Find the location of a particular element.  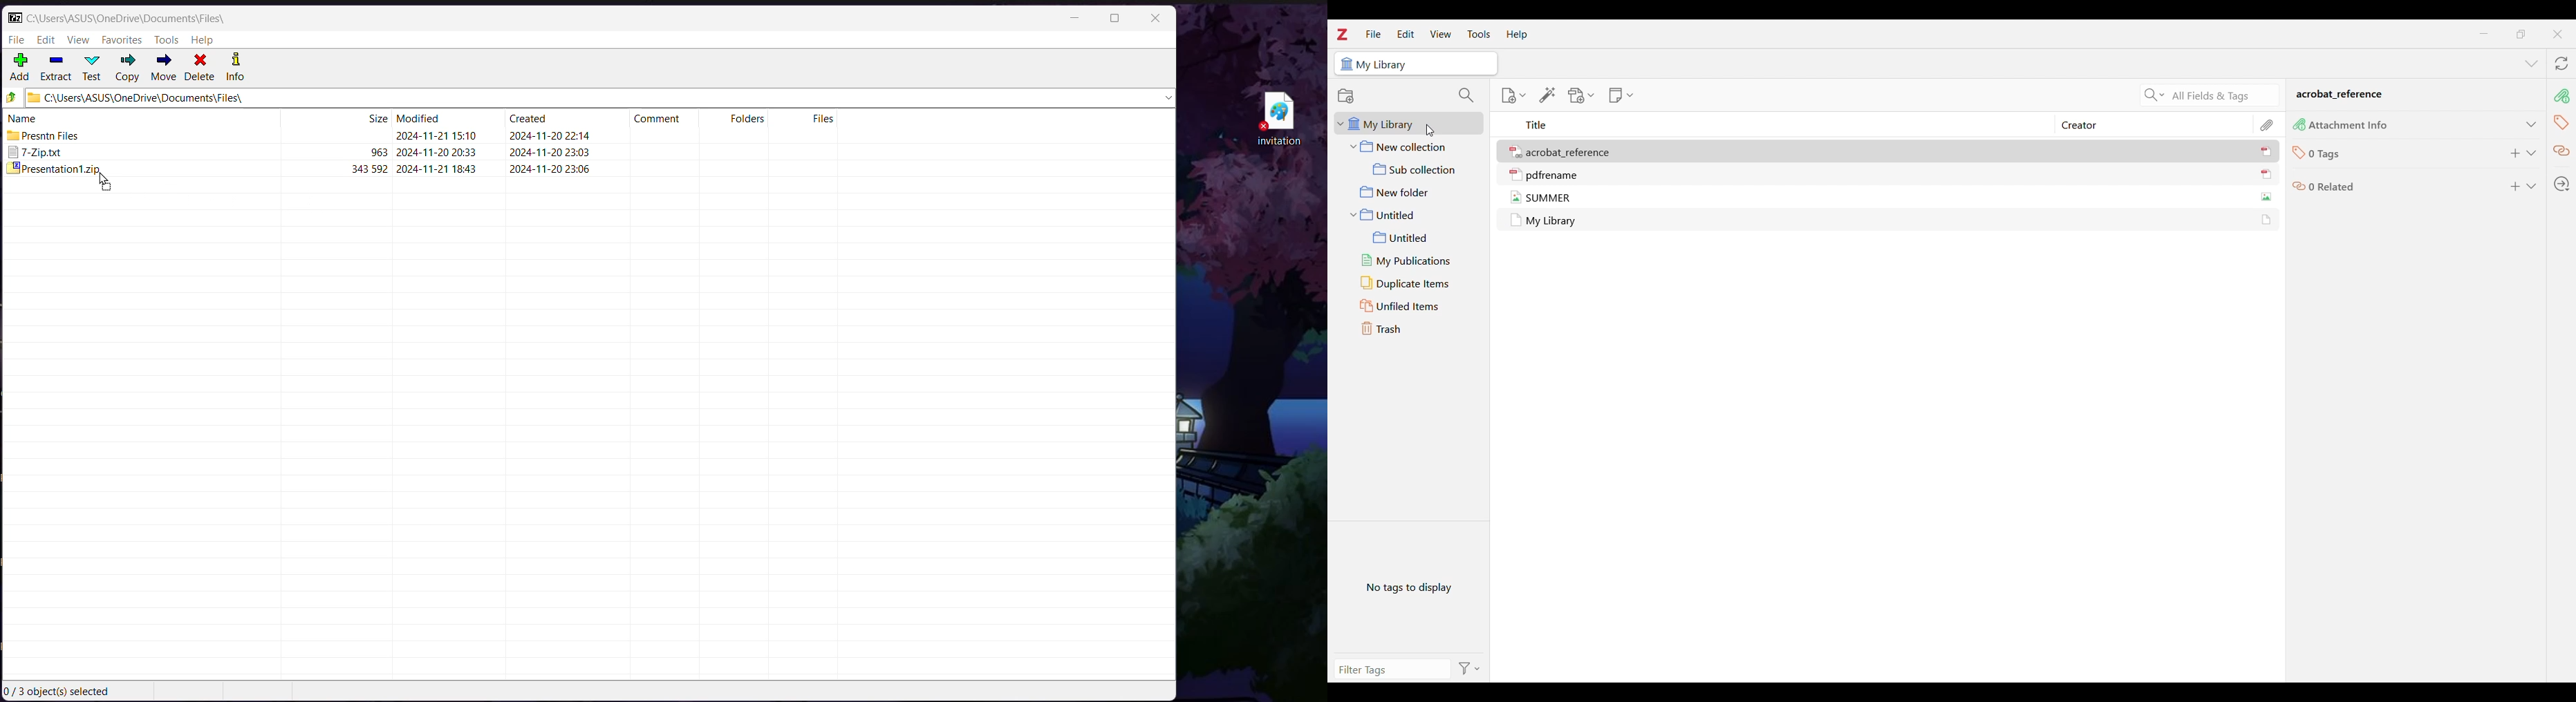

Add attachment options is located at coordinates (1581, 96).